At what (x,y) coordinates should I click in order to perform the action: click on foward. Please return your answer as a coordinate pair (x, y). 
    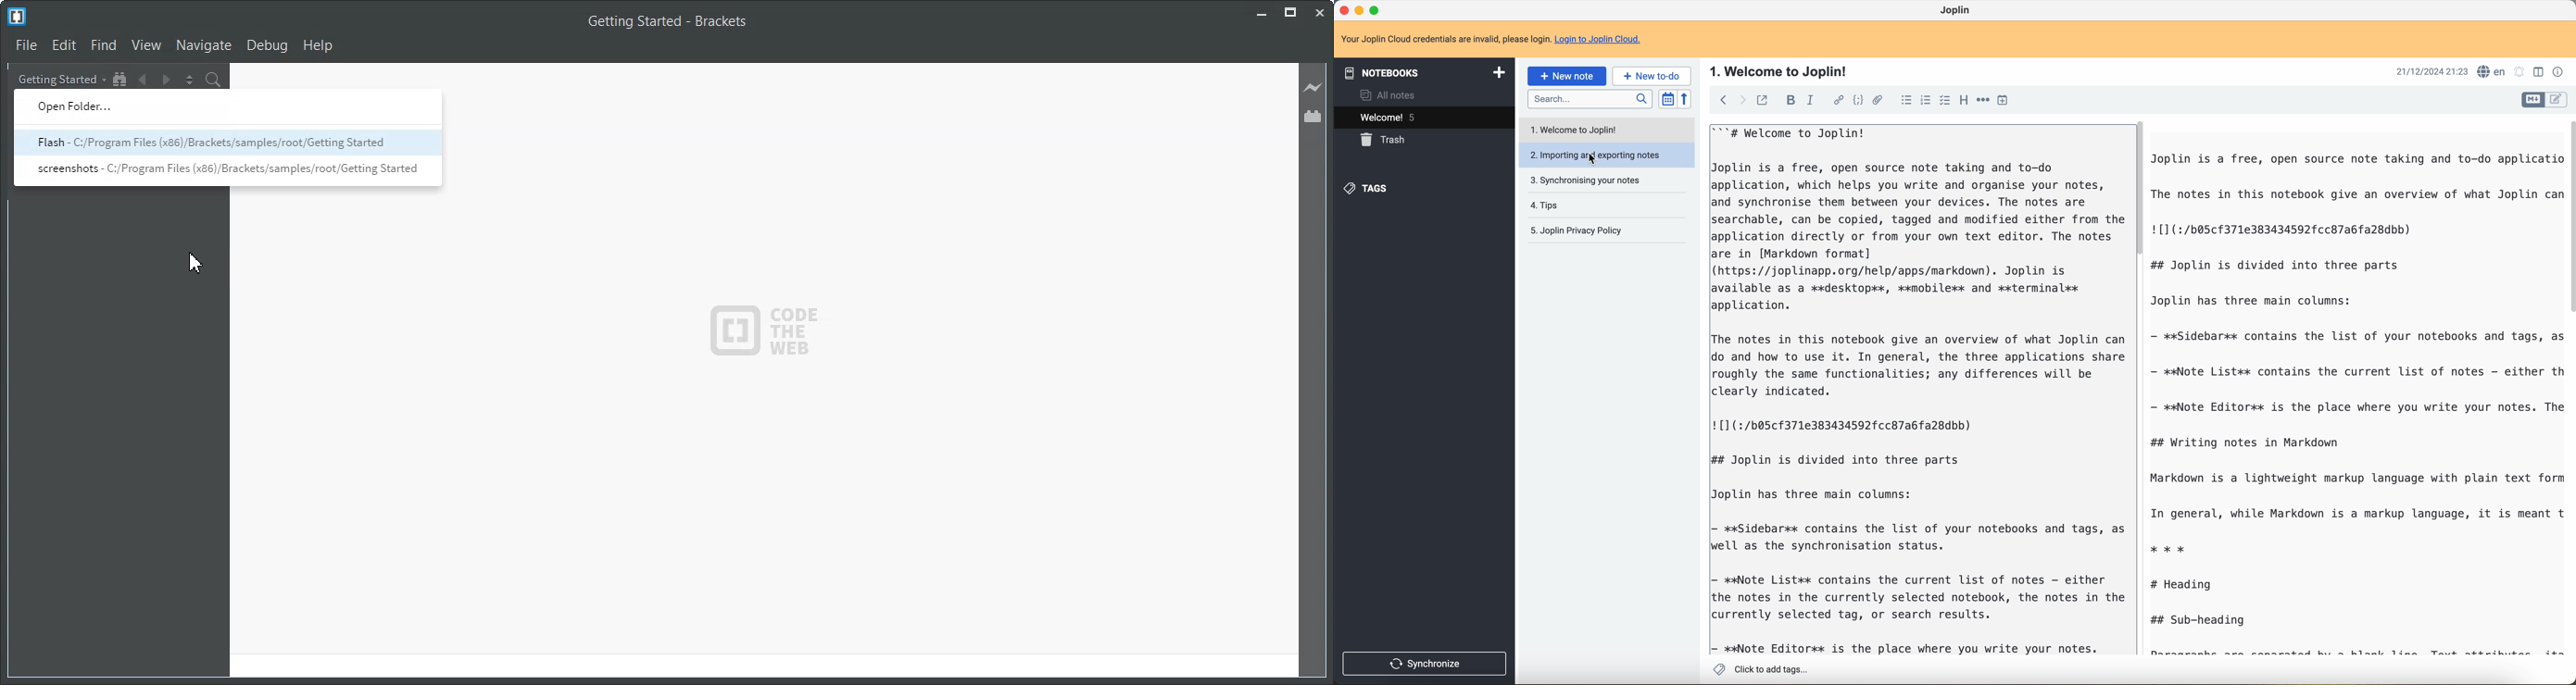
    Looking at the image, I should click on (1740, 101).